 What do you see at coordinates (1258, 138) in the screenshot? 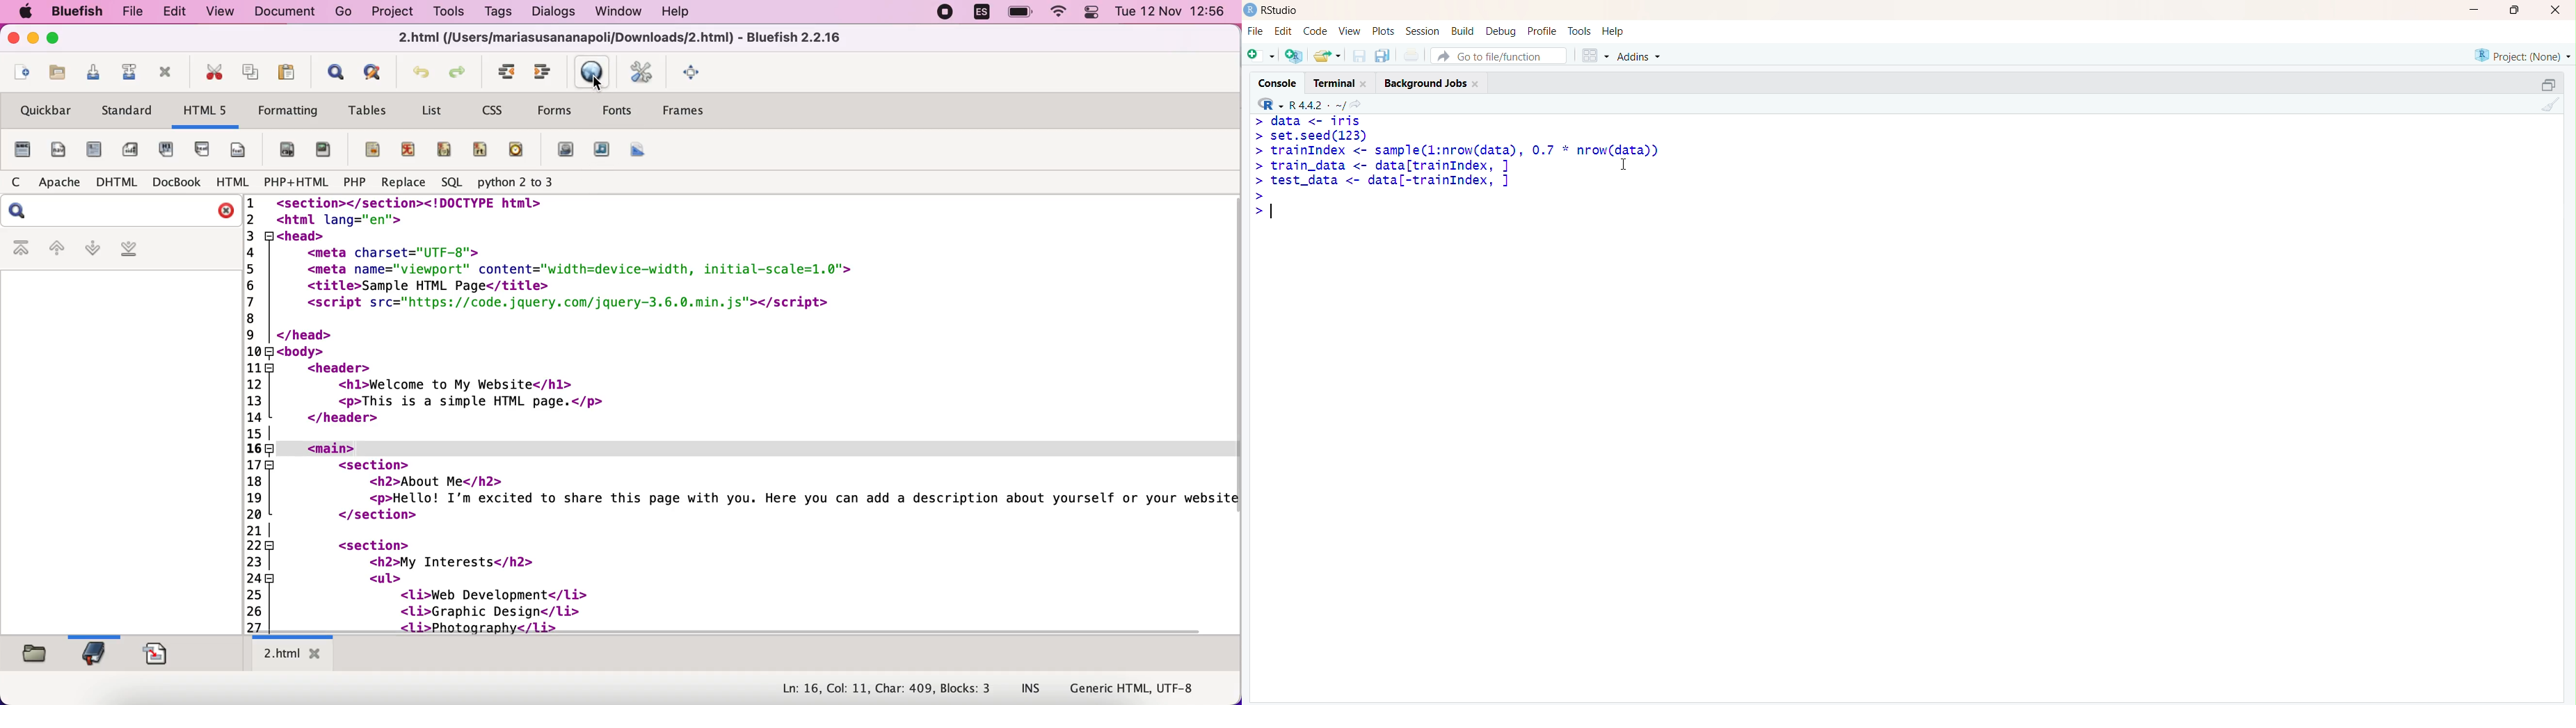
I see `Prompt cursor` at bounding box center [1258, 138].